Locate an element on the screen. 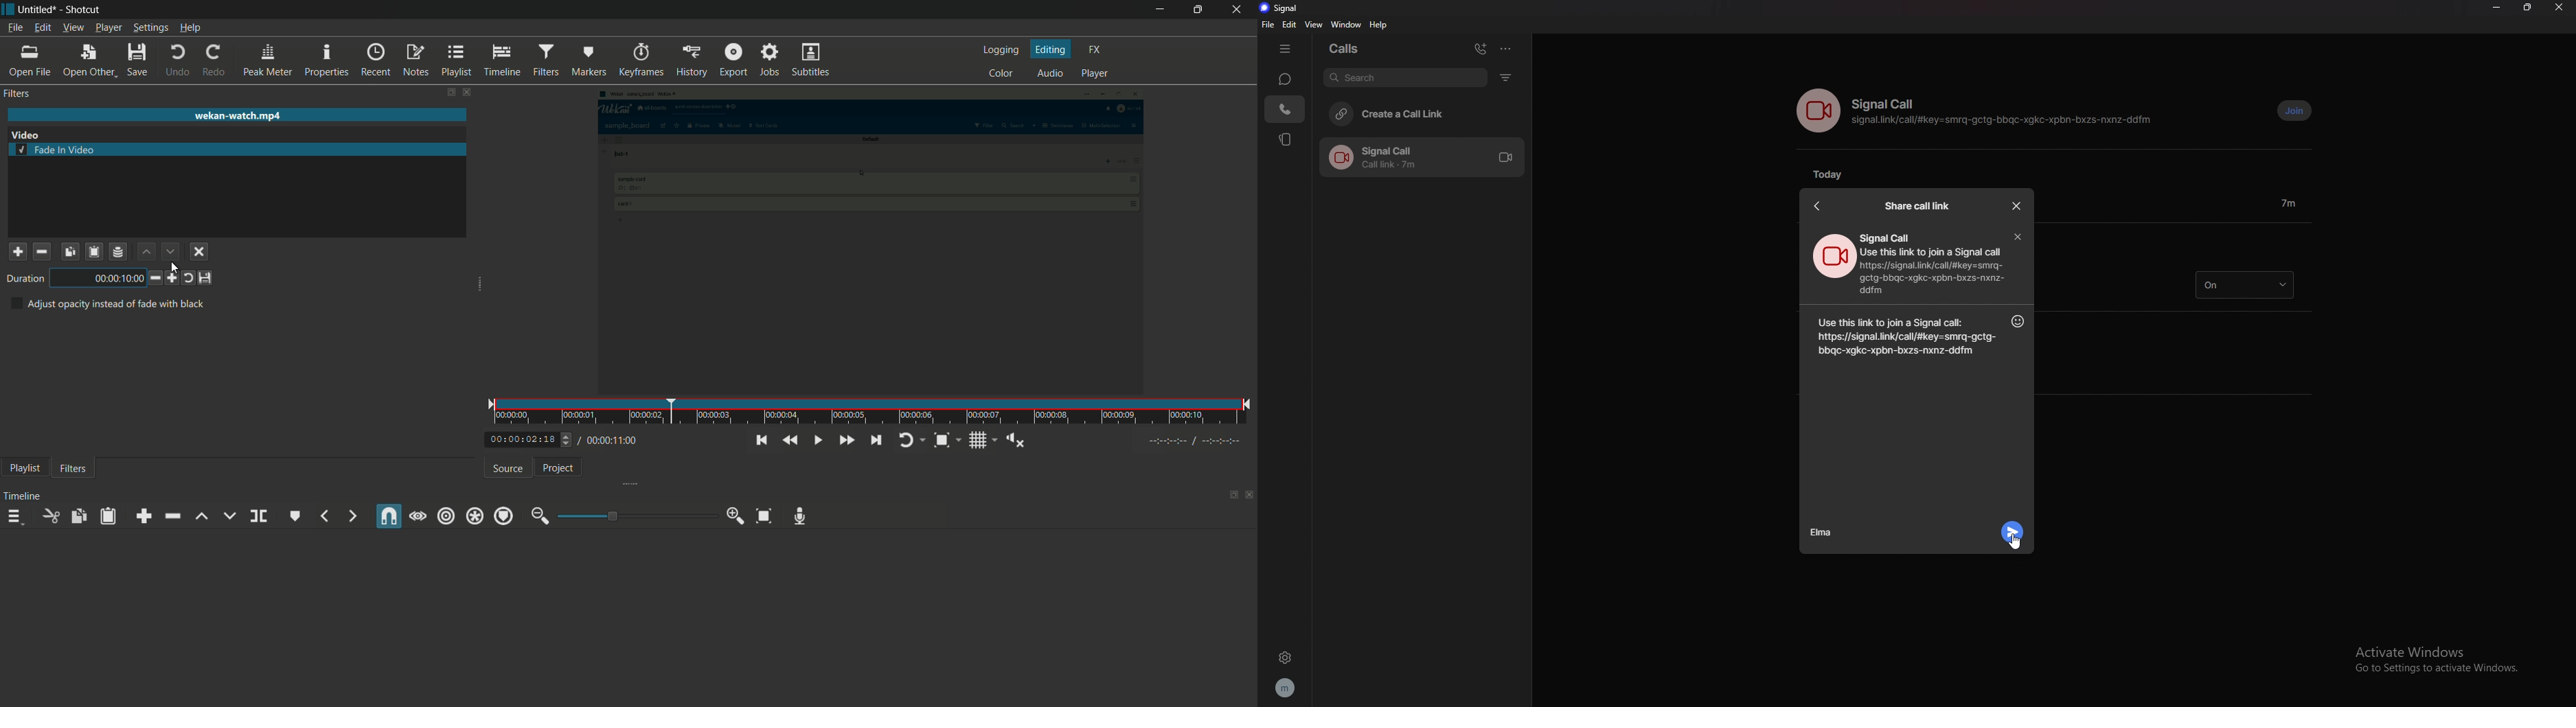 The height and width of the screenshot is (728, 2576). on is located at coordinates (2244, 285).